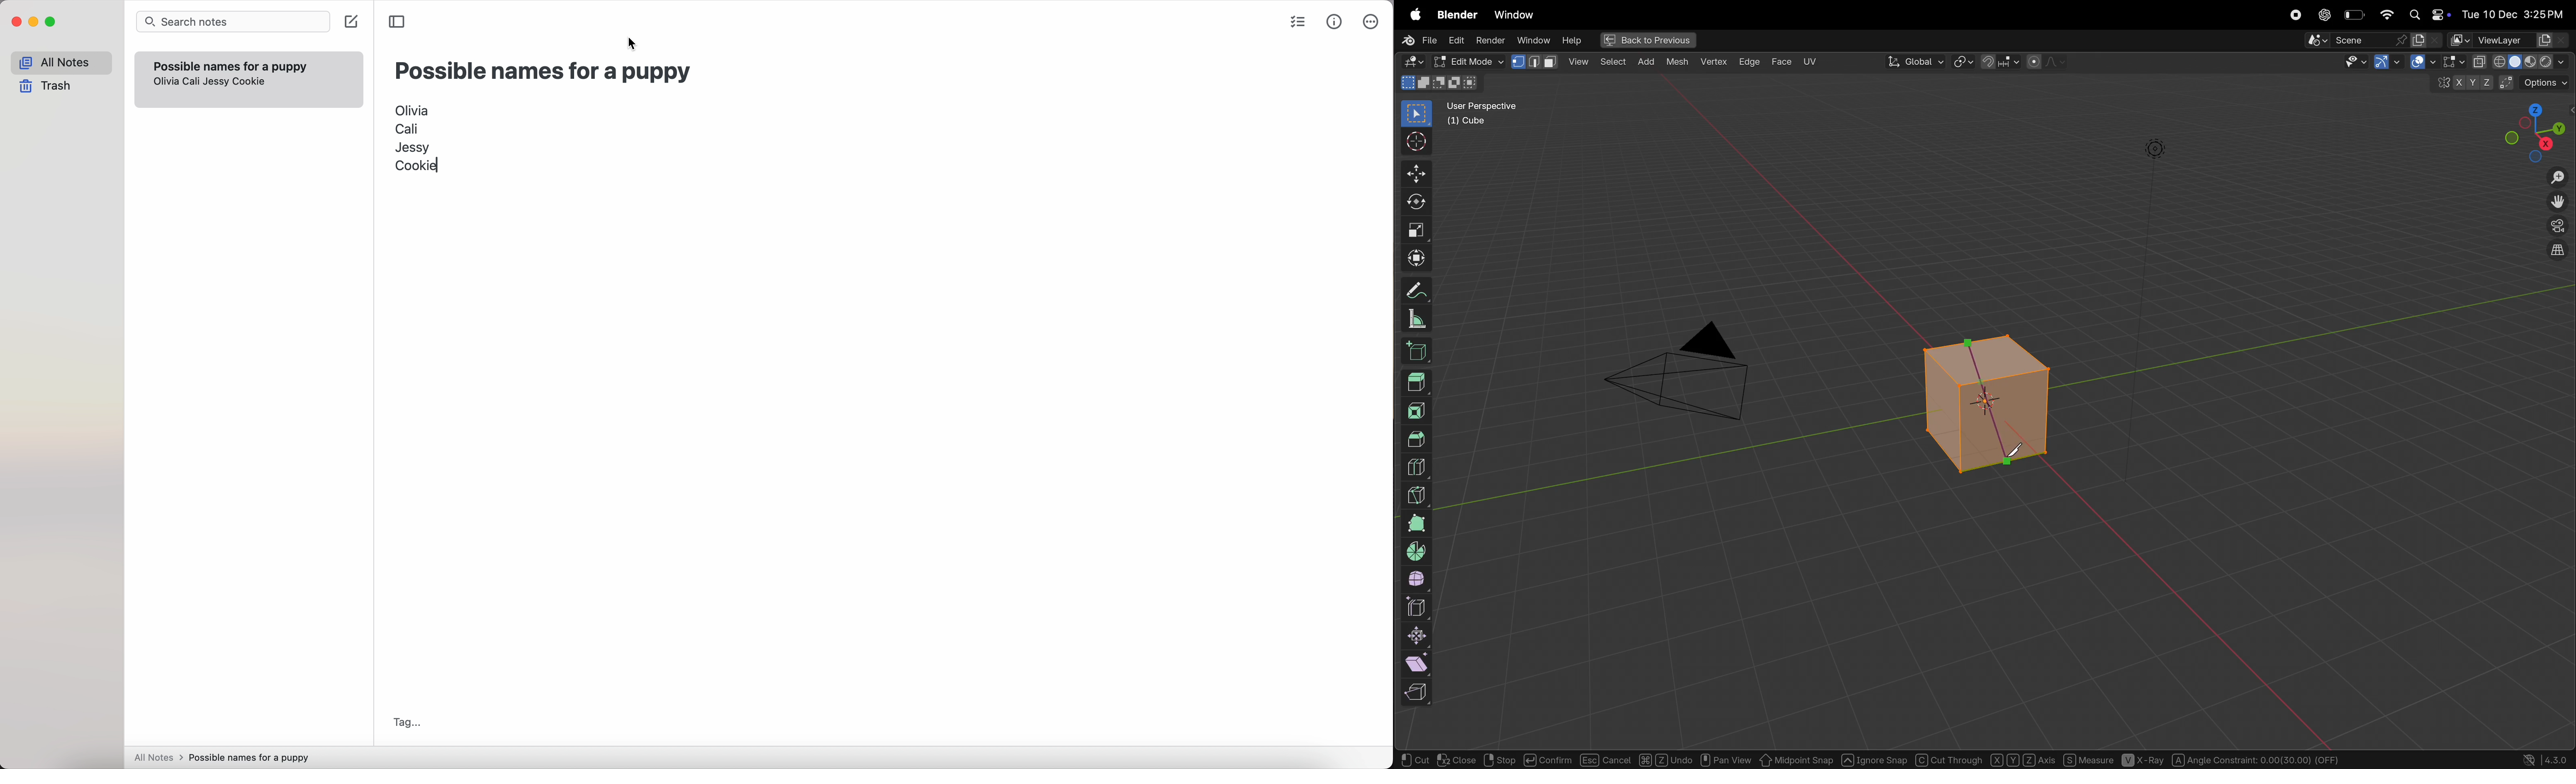 The height and width of the screenshot is (784, 2576). What do you see at coordinates (1413, 114) in the screenshot?
I see `select` at bounding box center [1413, 114].